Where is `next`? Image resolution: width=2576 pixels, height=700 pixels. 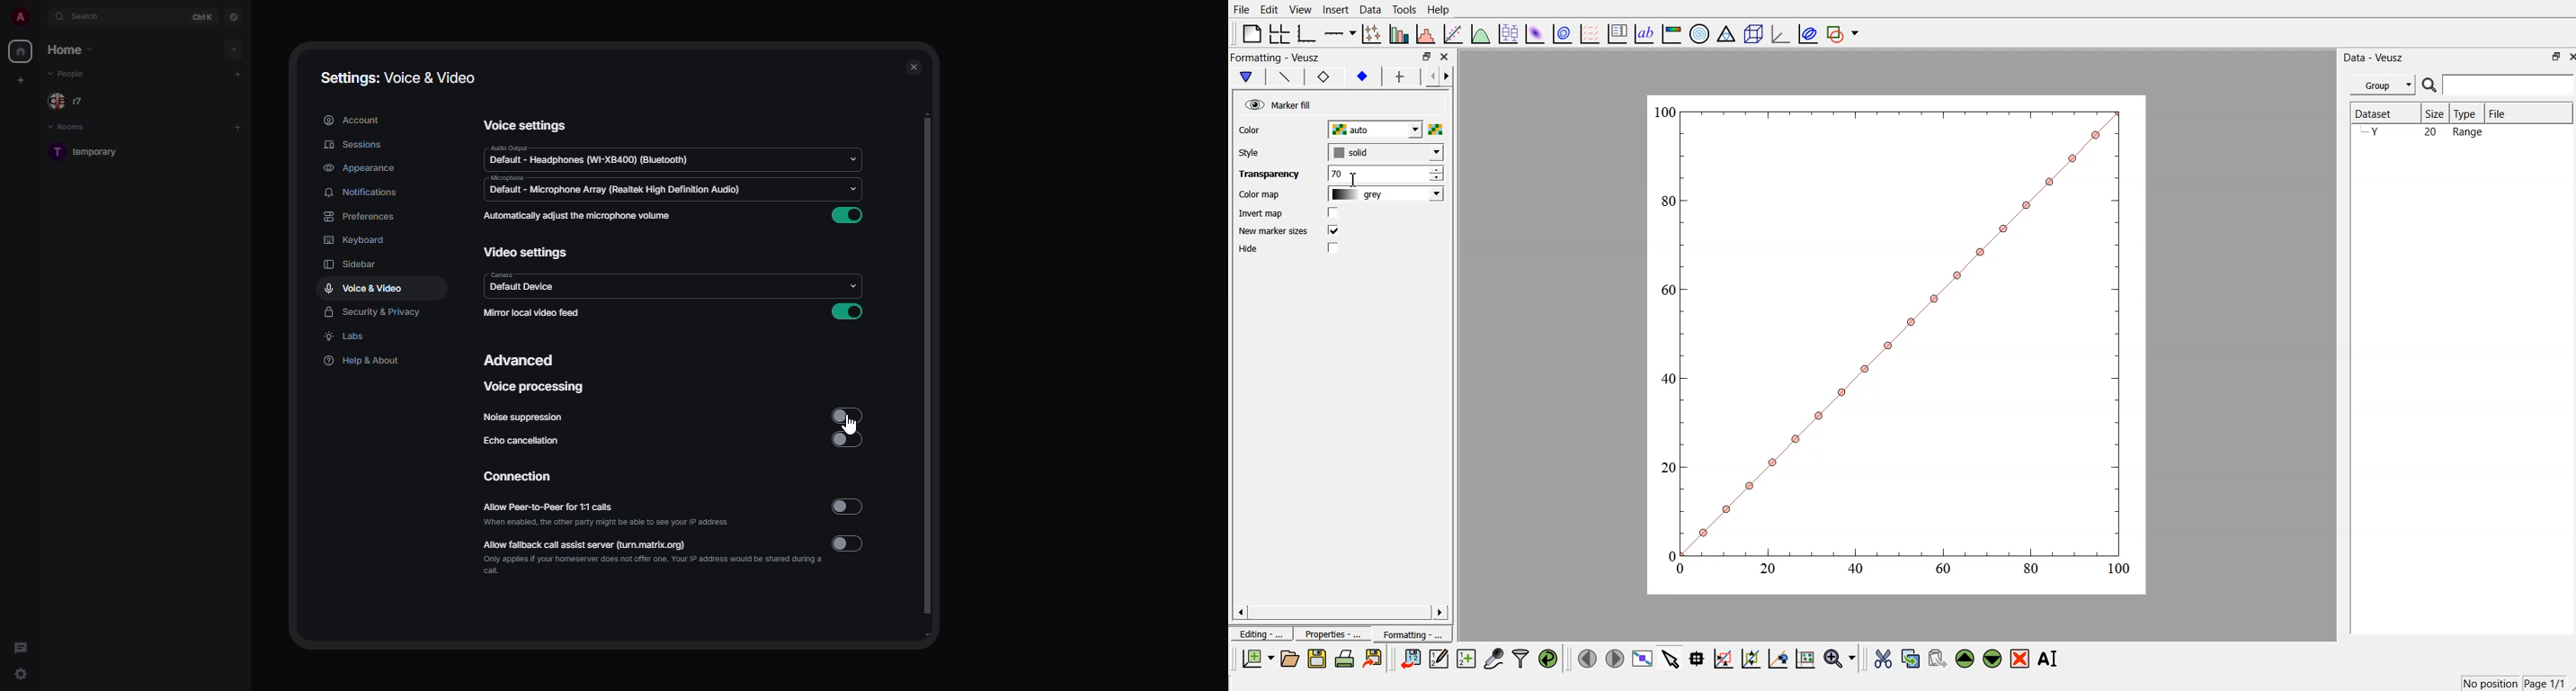 next is located at coordinates (1449, 78).